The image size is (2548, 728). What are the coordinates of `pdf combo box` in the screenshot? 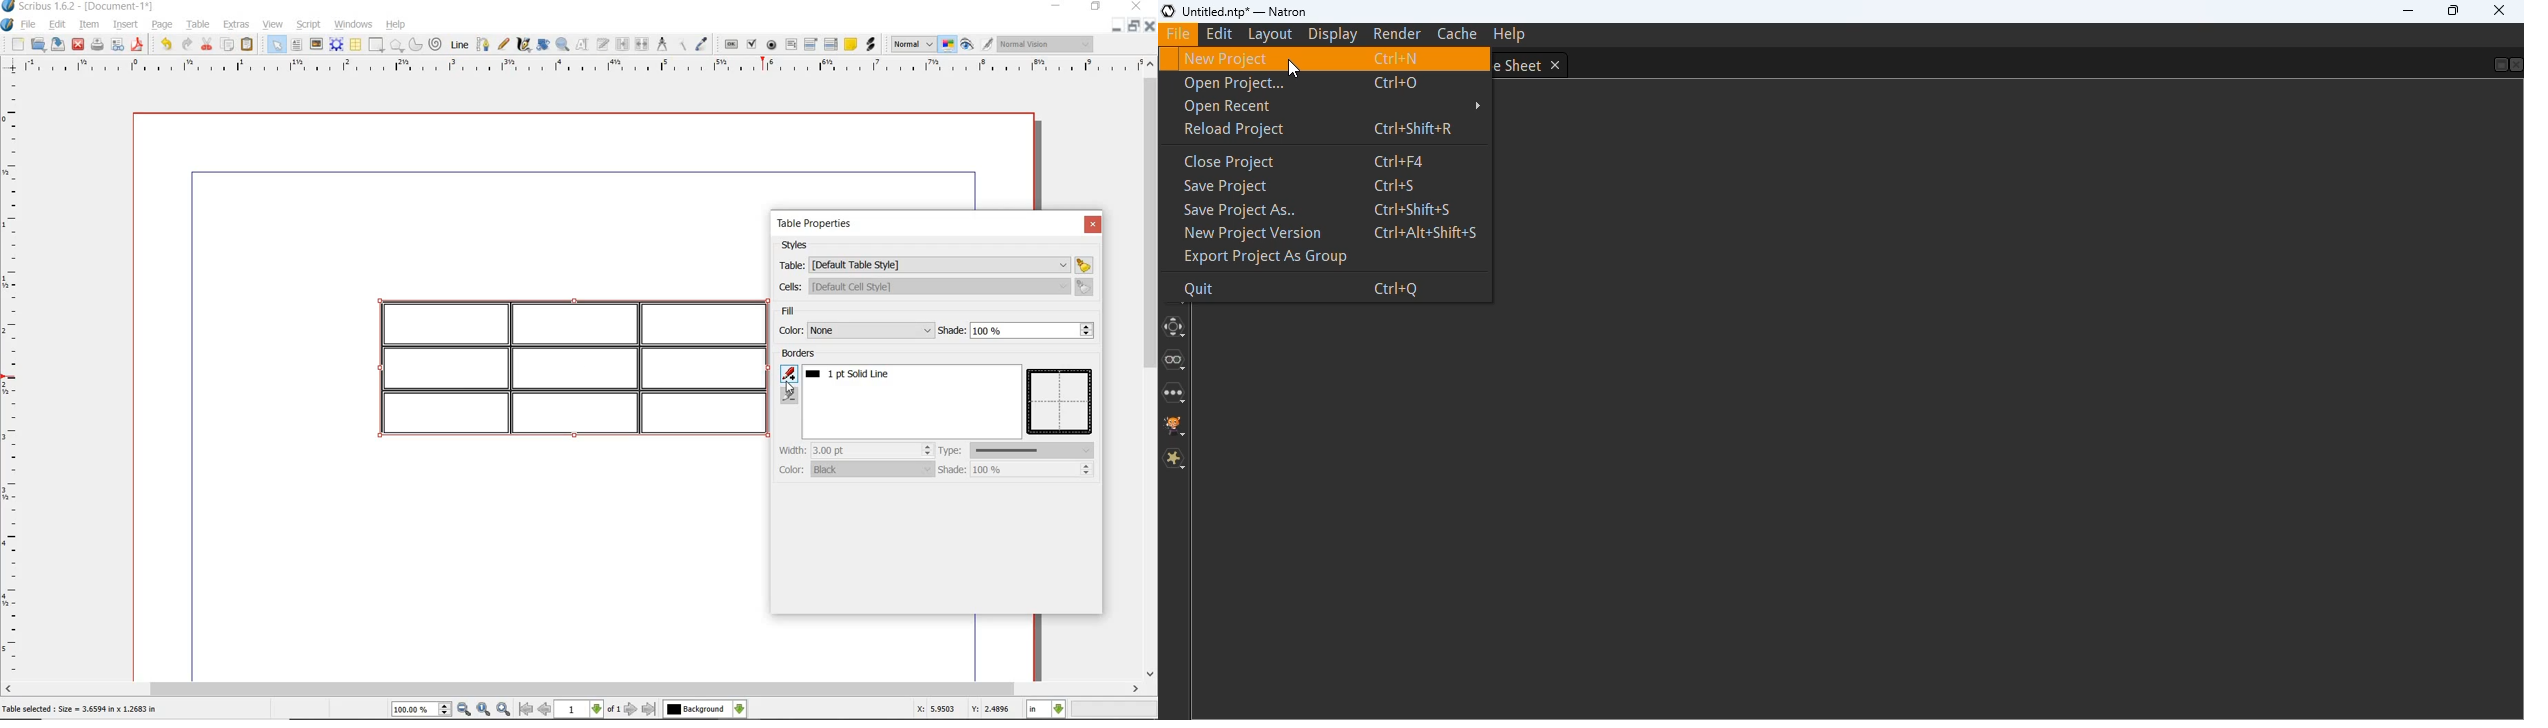 It's located at (811, 45).